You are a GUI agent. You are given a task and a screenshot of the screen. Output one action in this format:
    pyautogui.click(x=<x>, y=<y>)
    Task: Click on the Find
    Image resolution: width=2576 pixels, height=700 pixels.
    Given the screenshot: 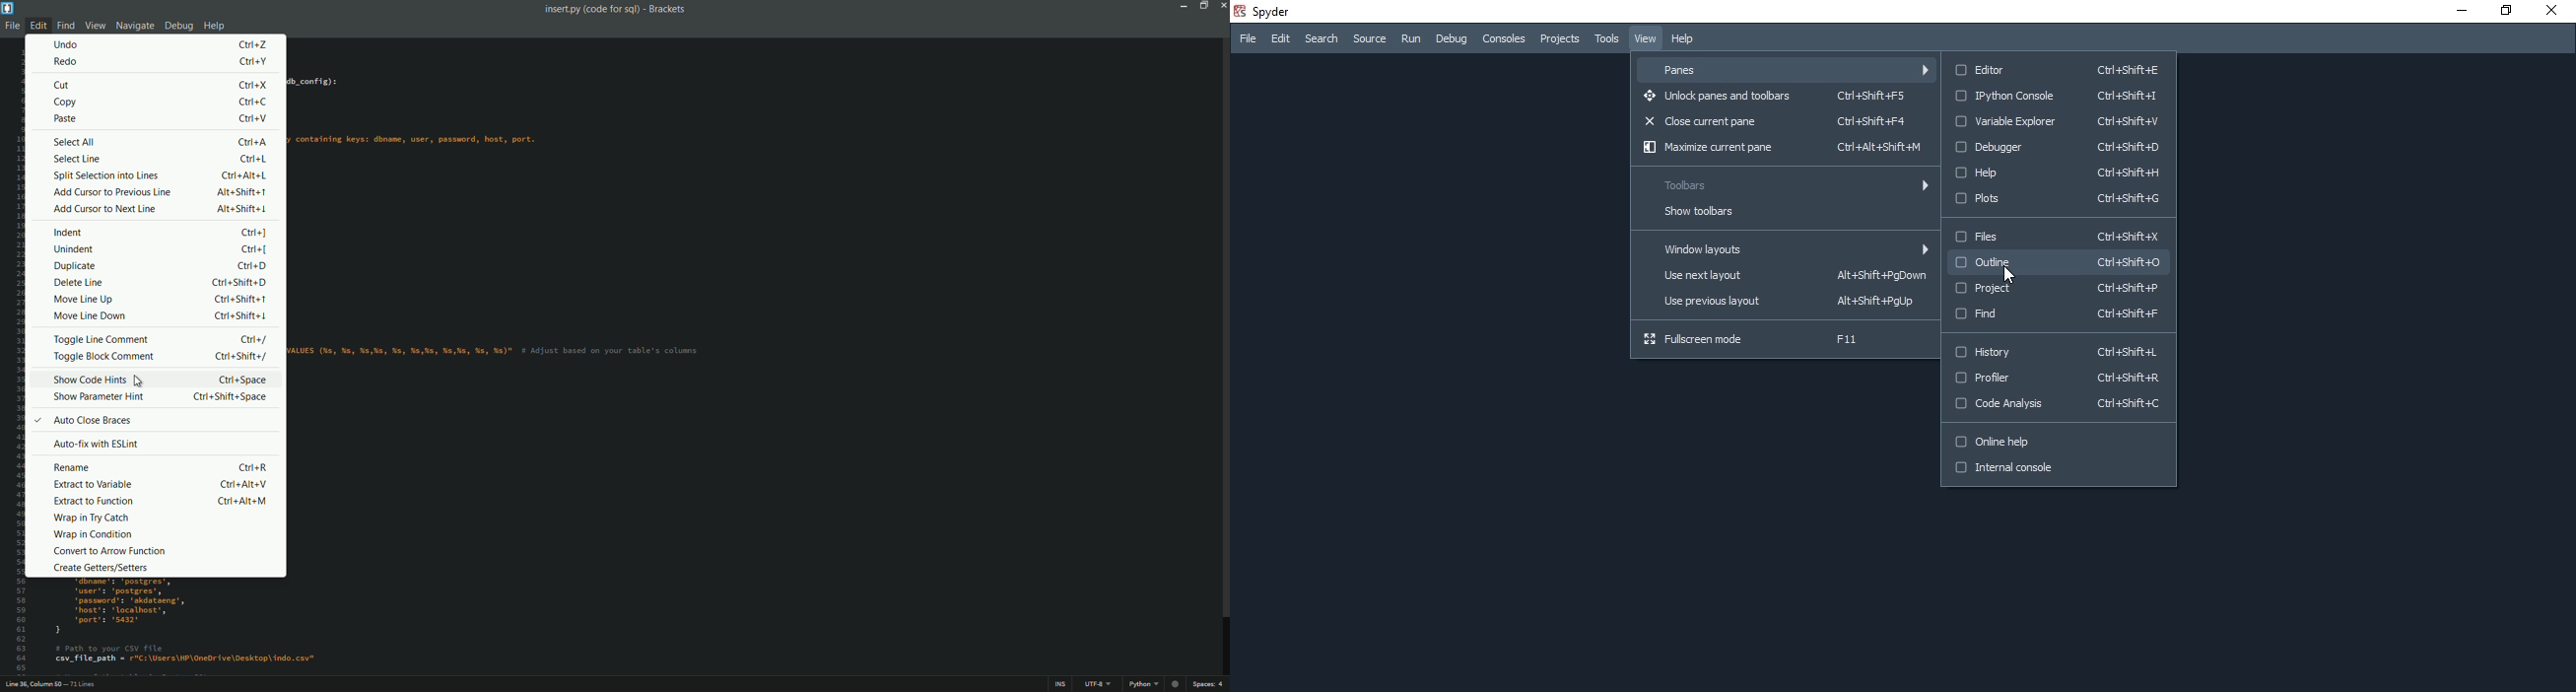 What is the action you would take?
    pyautogui.click(x=2057, y=317)
    